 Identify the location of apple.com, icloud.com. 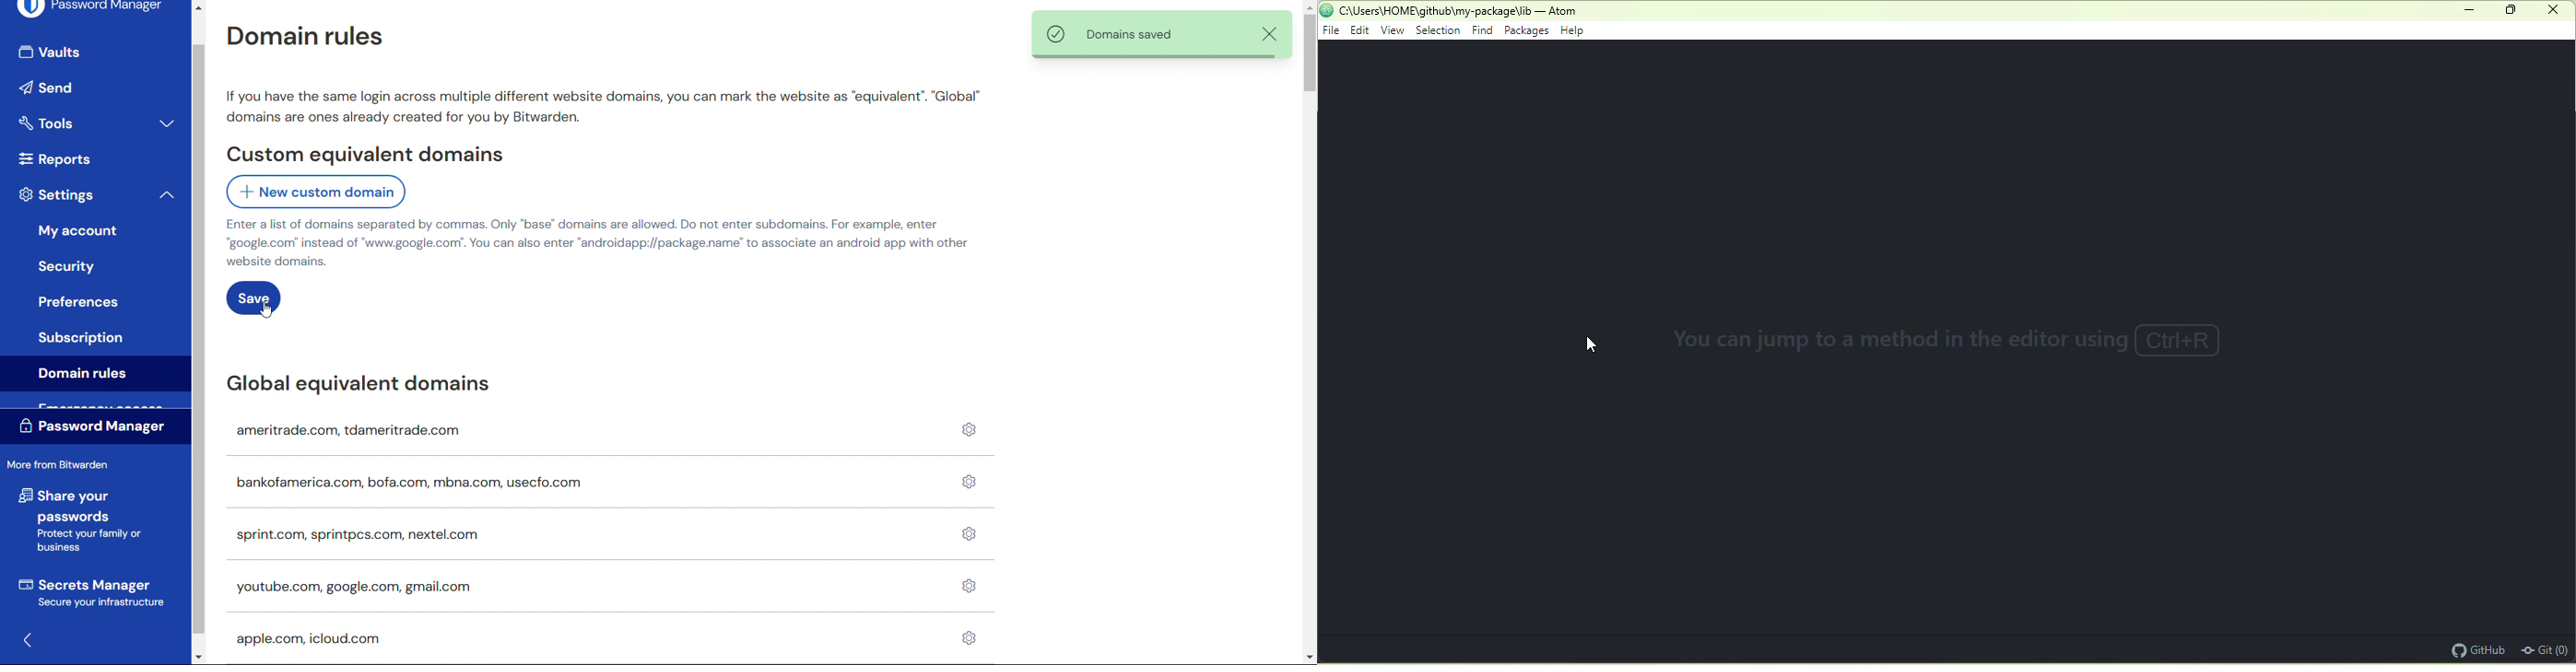
(307, 640).